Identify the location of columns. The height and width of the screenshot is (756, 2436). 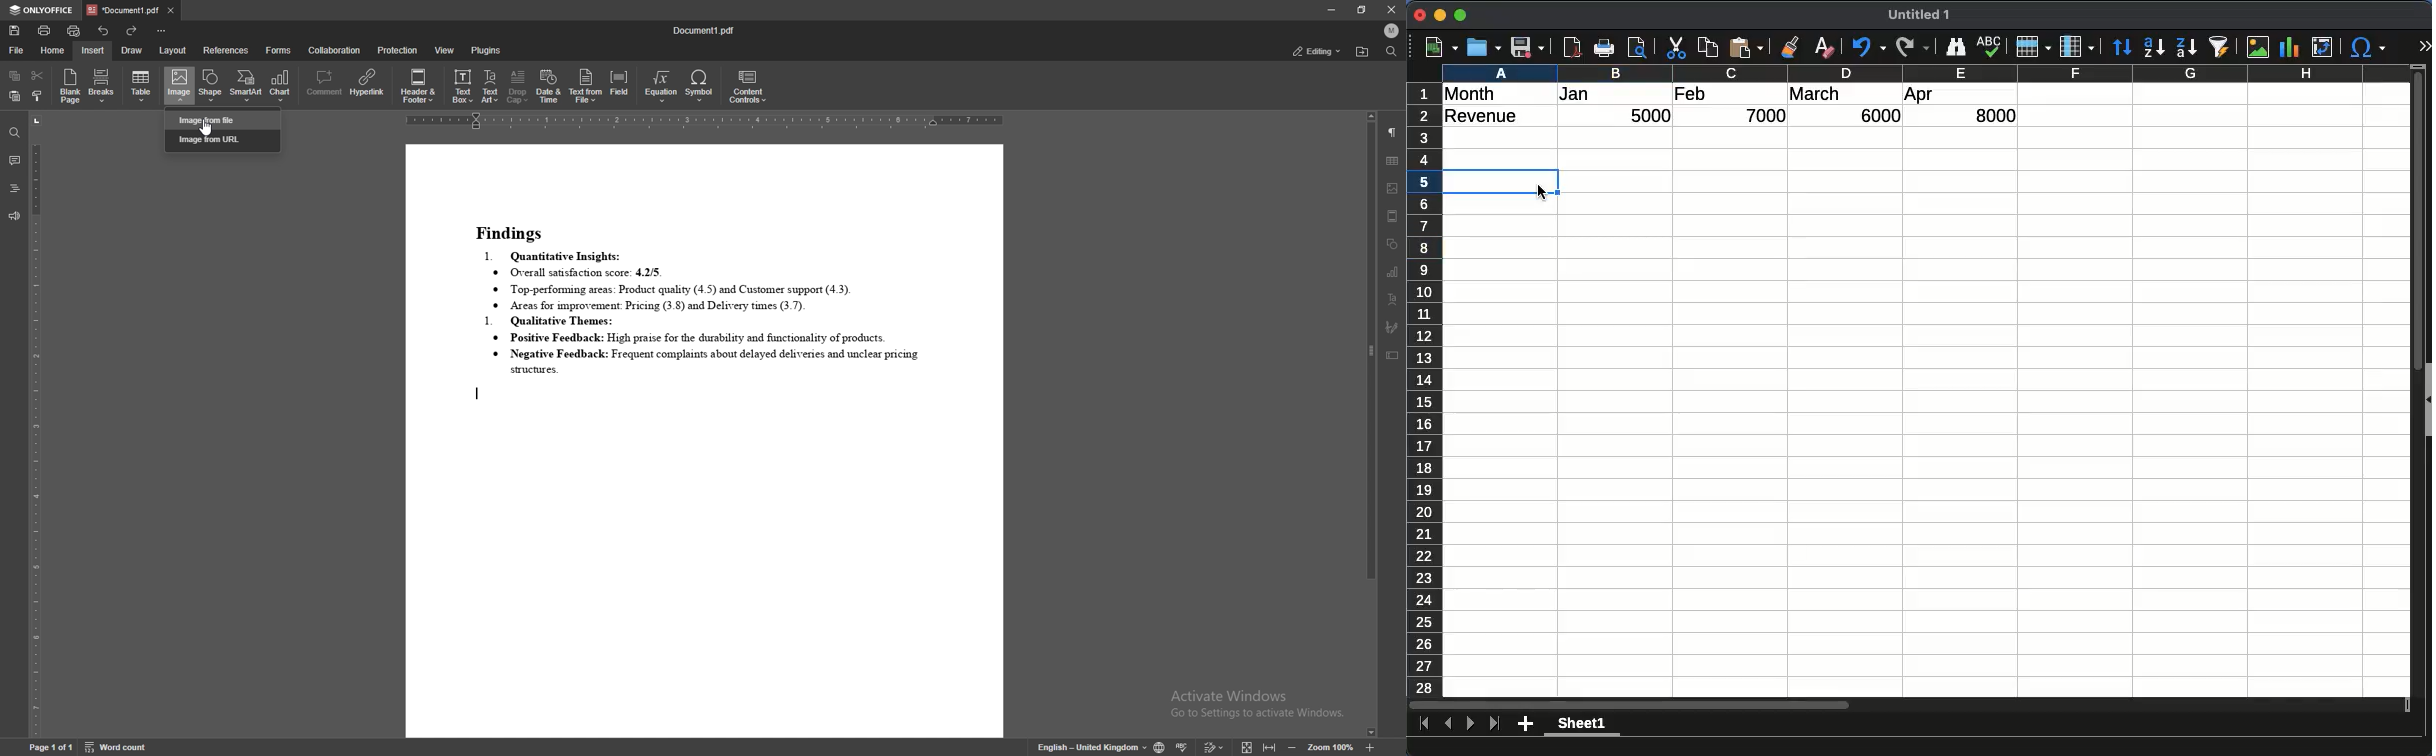
(1926, 73).